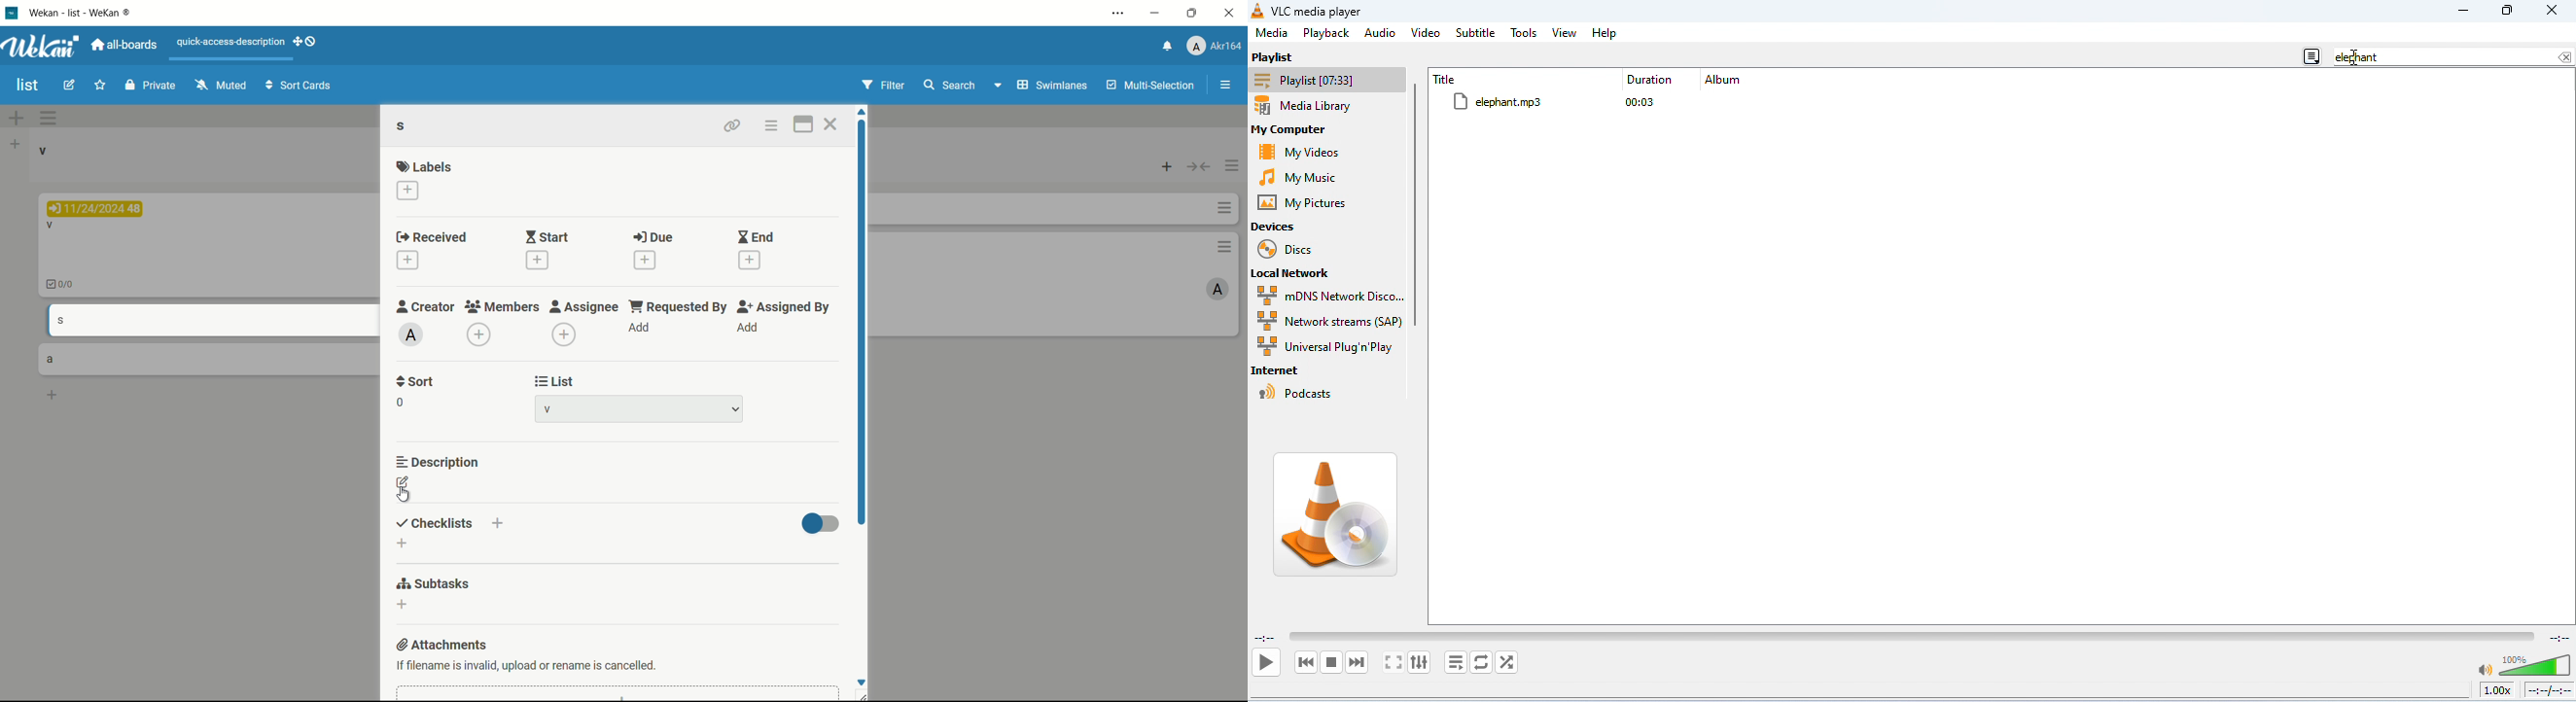 Image resolution: width=2576 pixels, height=728 pixels. What do you see at coordinates (403, 604) in the screenshot?
I see `add subtasks` at bounding box center [403, 604].